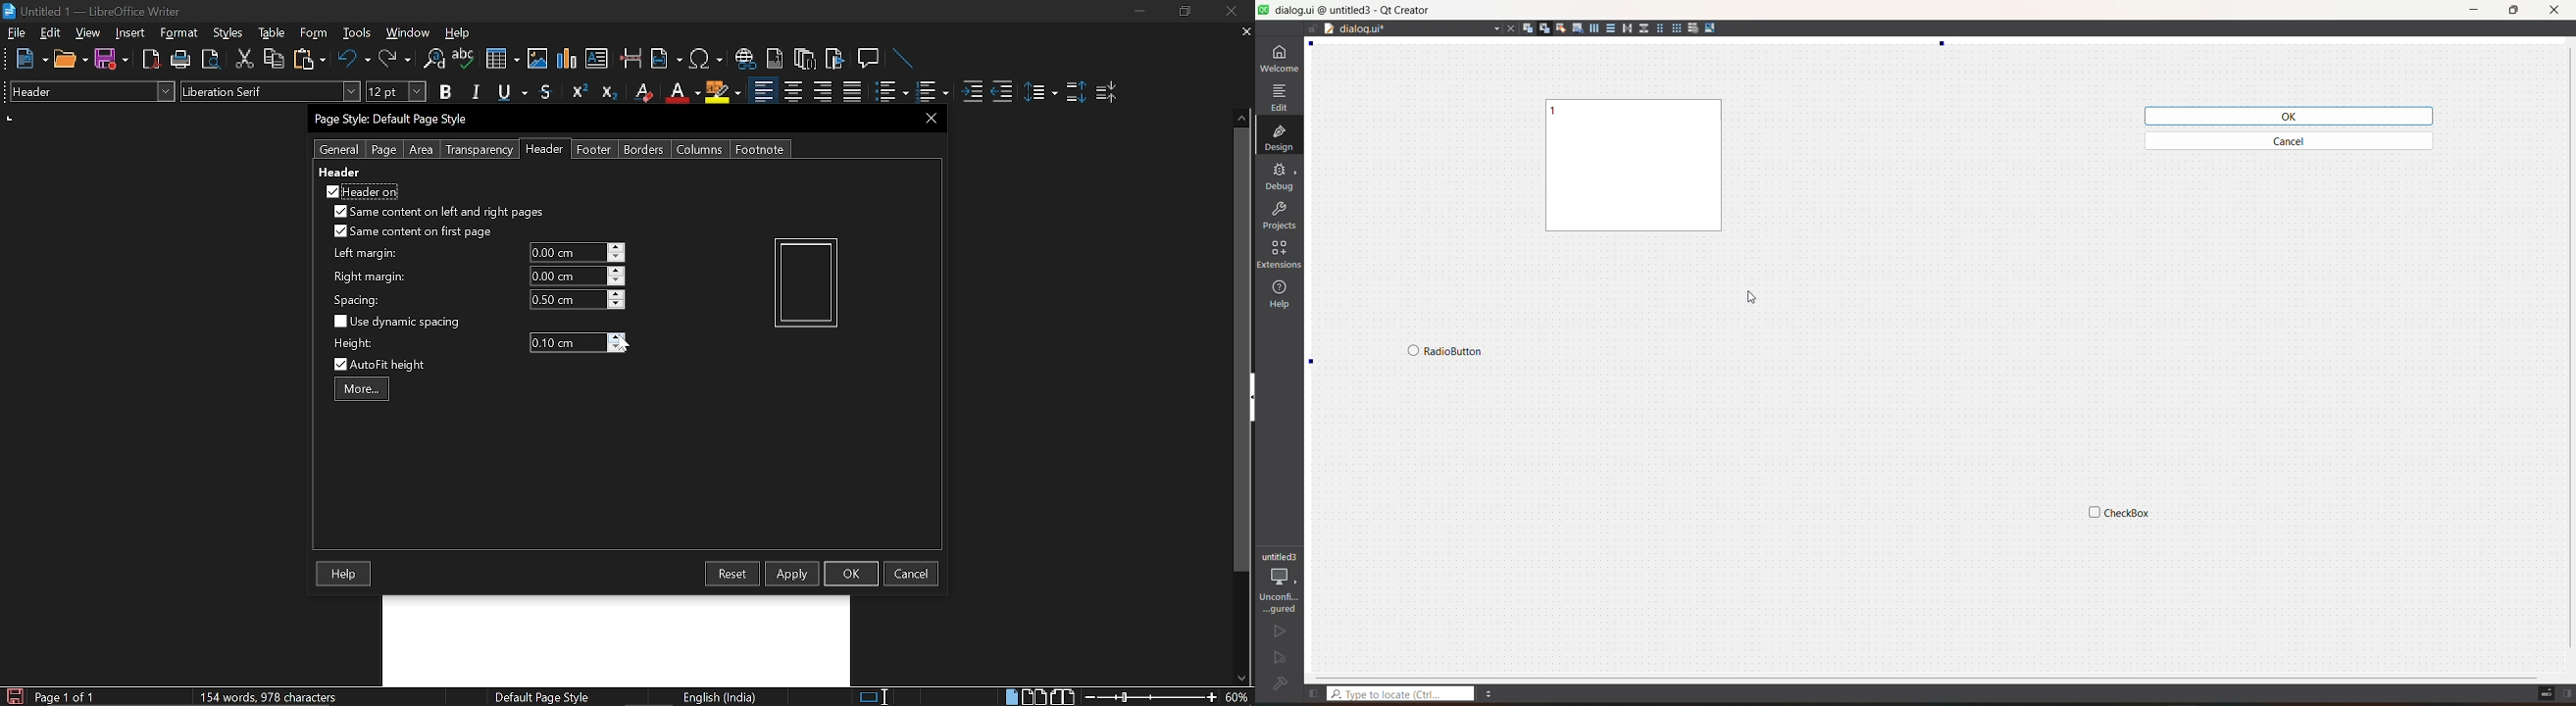  I want to click on line margin Line margin, so click(566, 253).